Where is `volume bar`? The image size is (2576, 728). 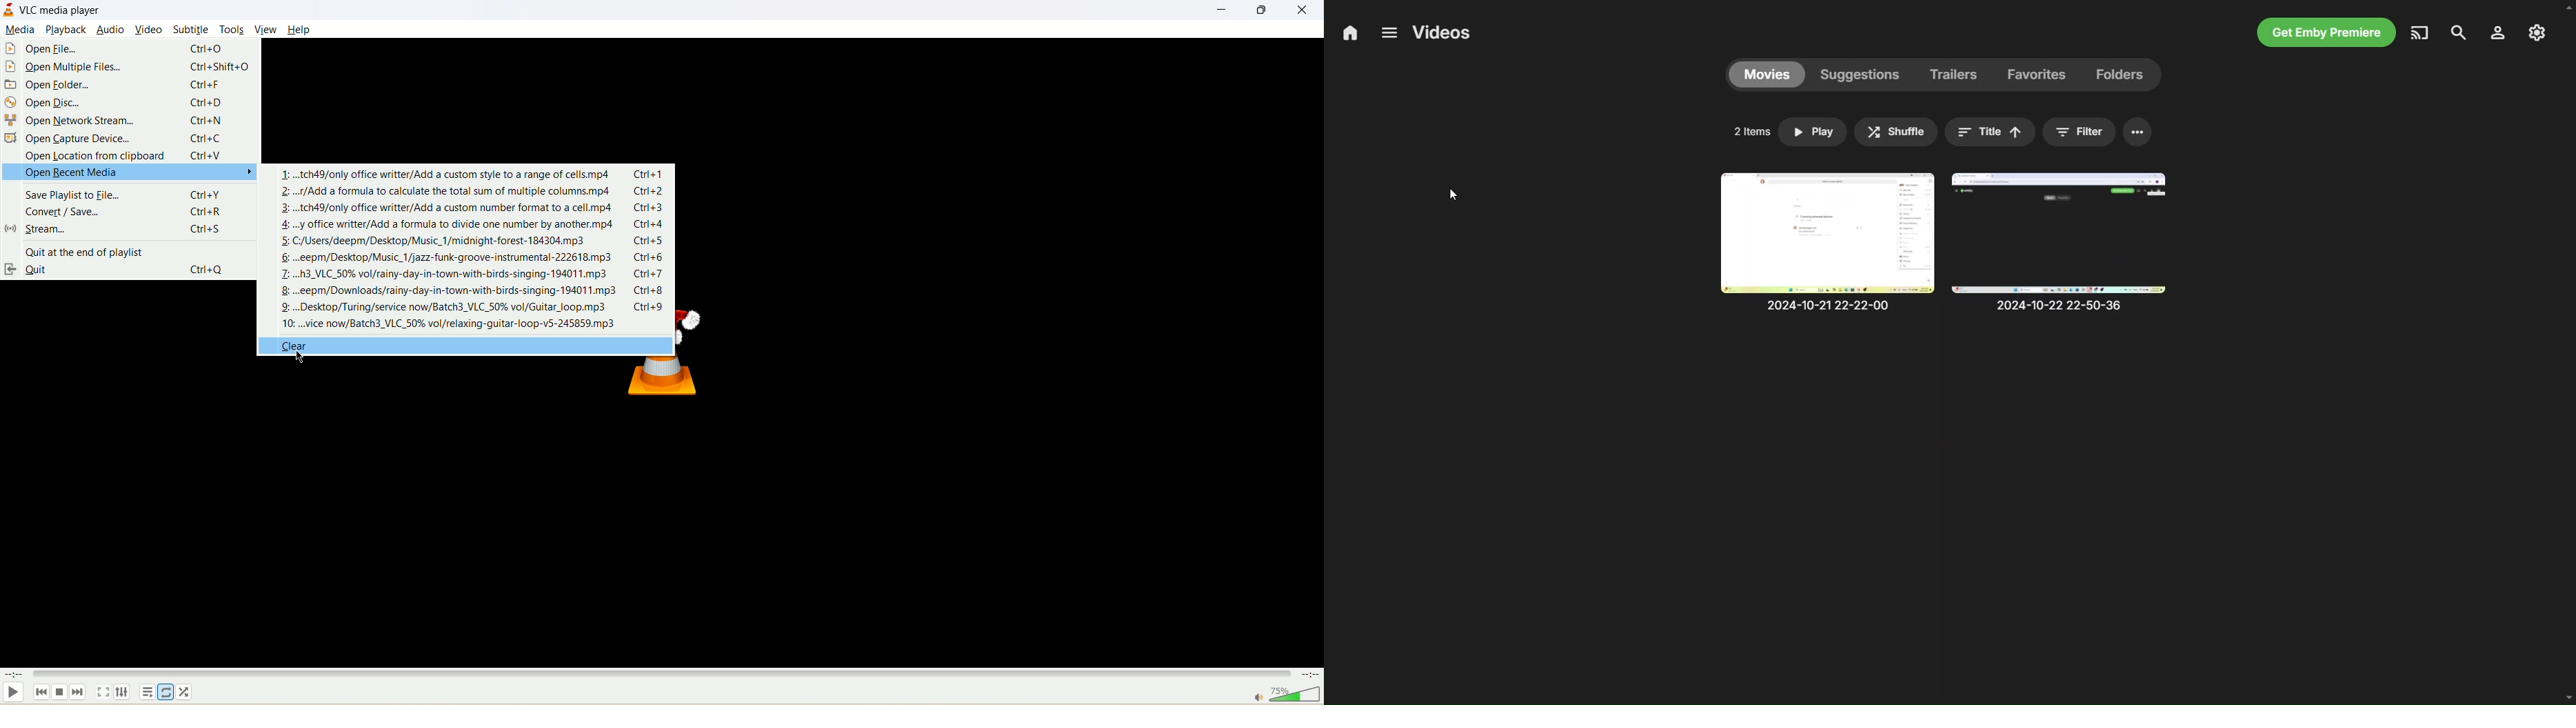 volume bar is located at coordinates (1279, 695).